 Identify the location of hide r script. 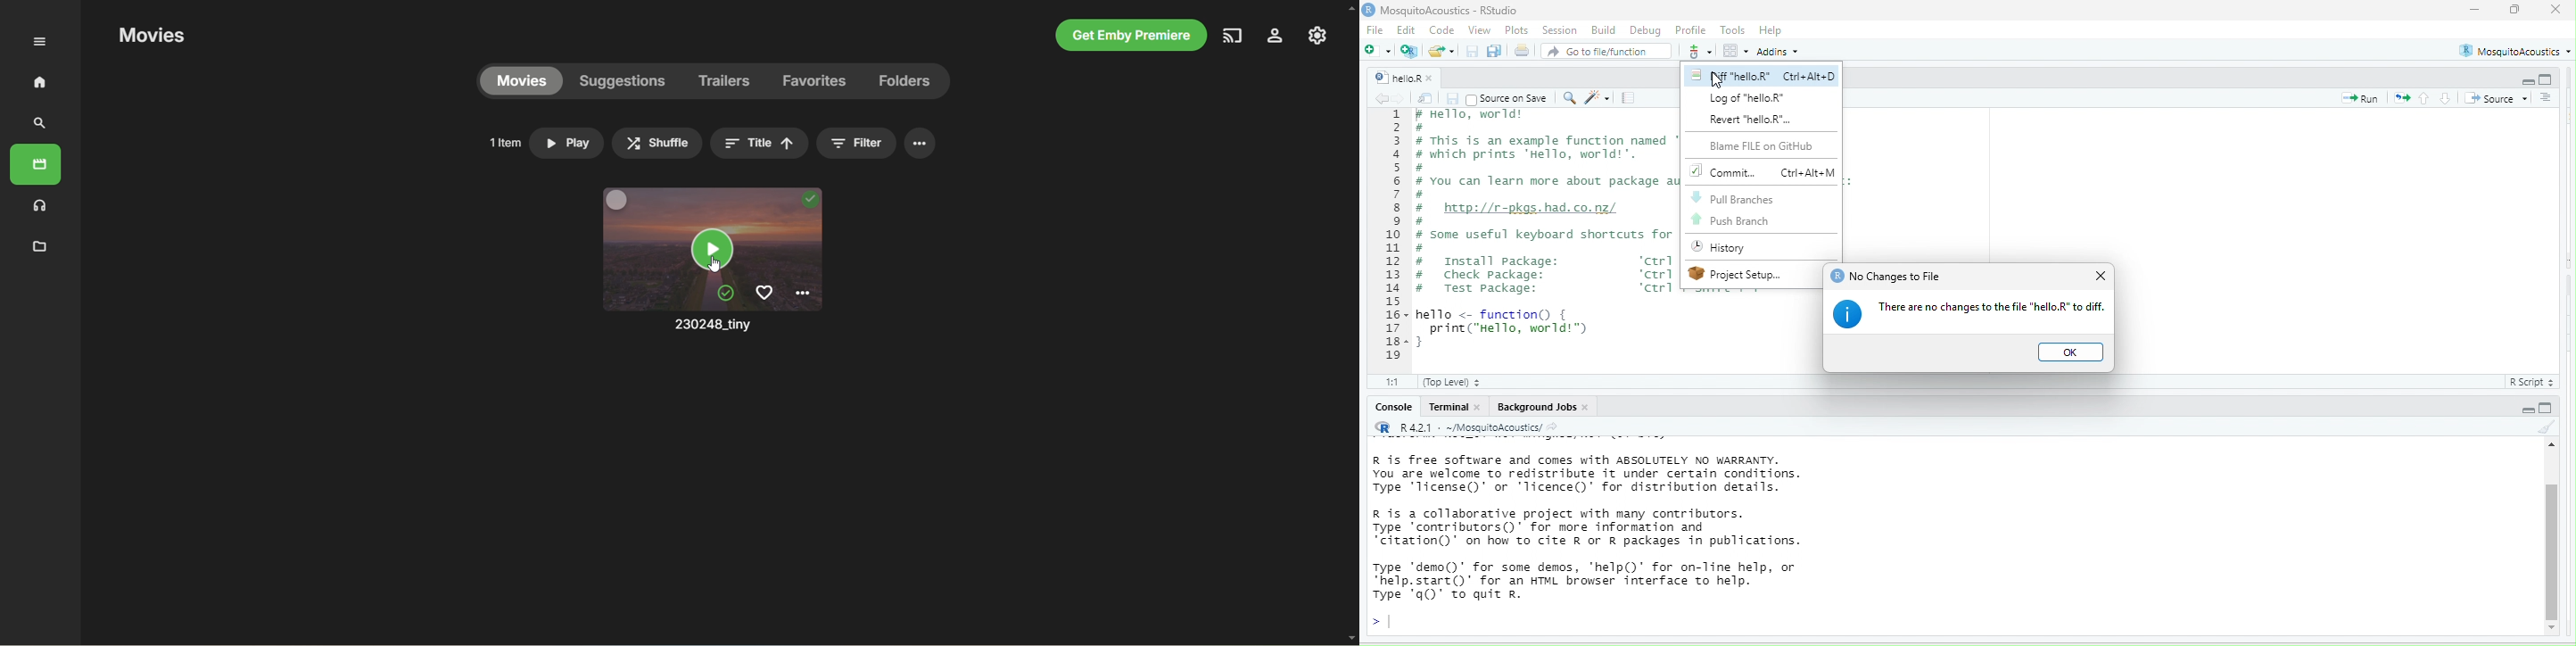
(2526, 80).